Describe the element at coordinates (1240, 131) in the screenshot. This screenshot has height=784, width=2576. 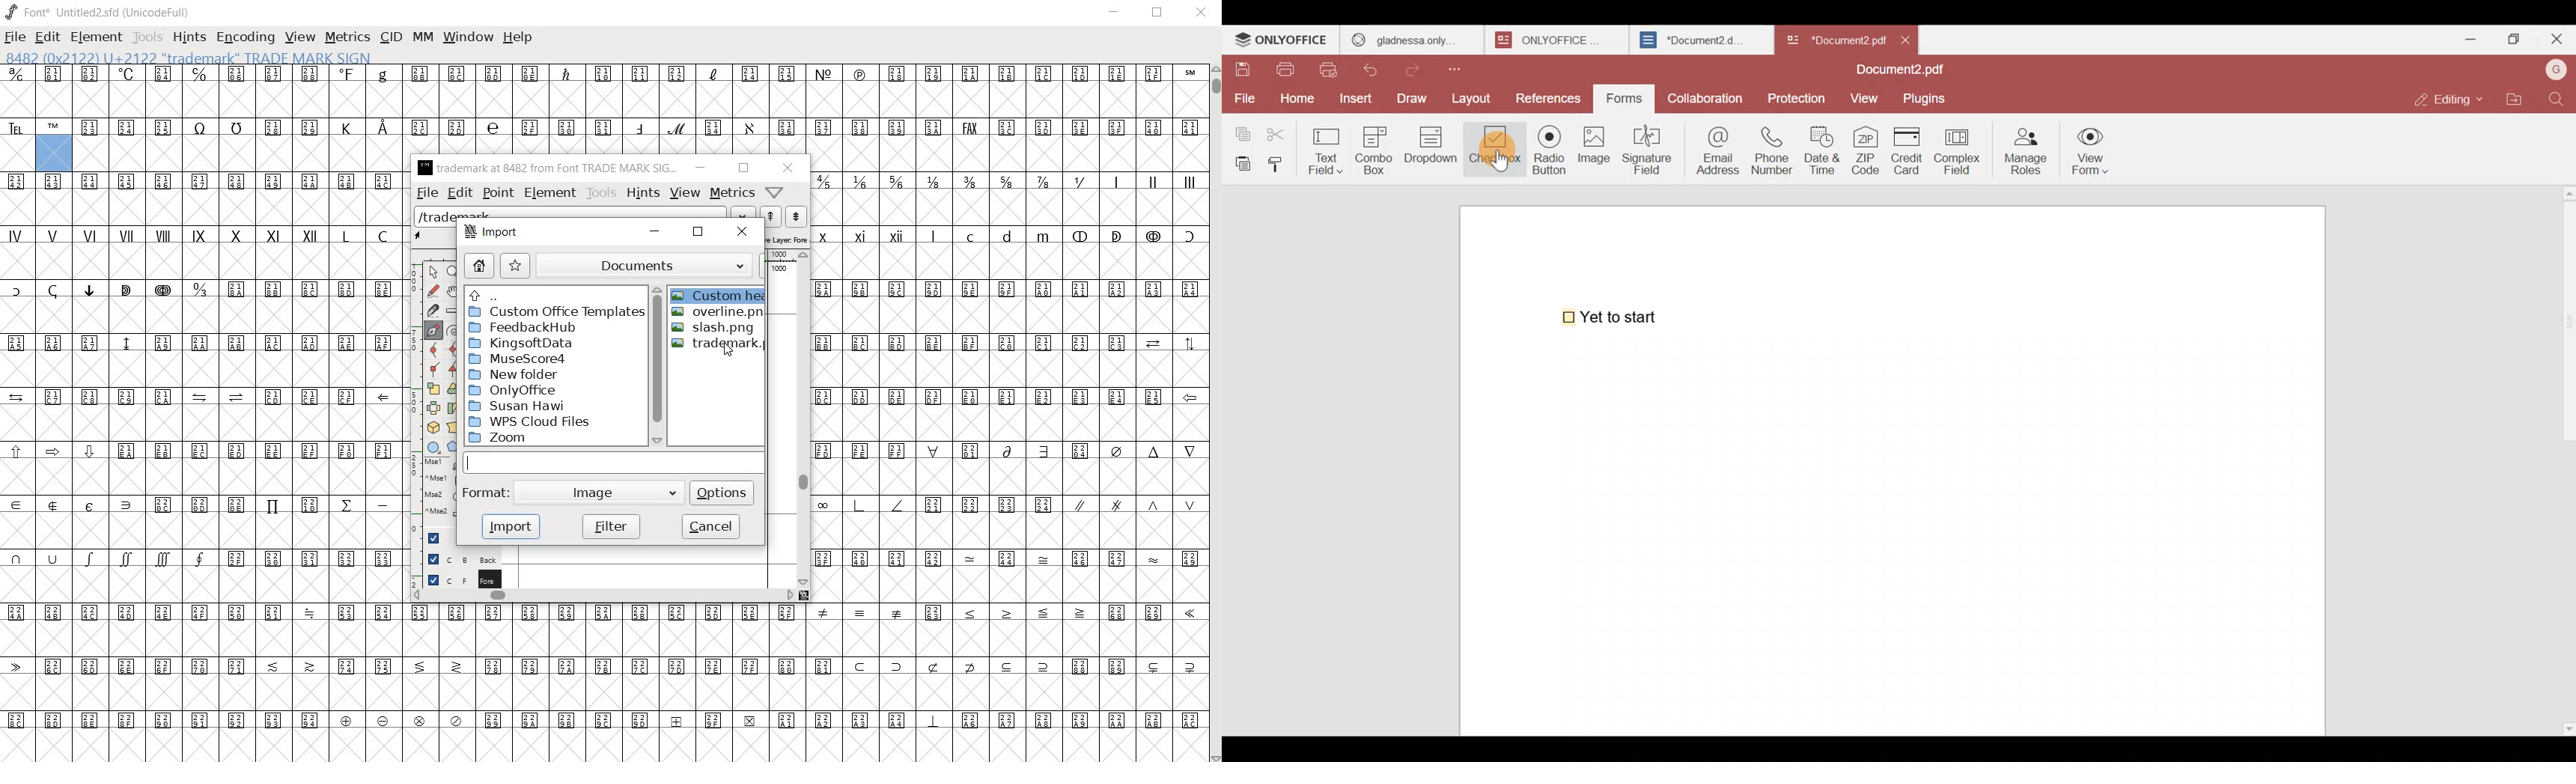
I see `Copy` at that location.